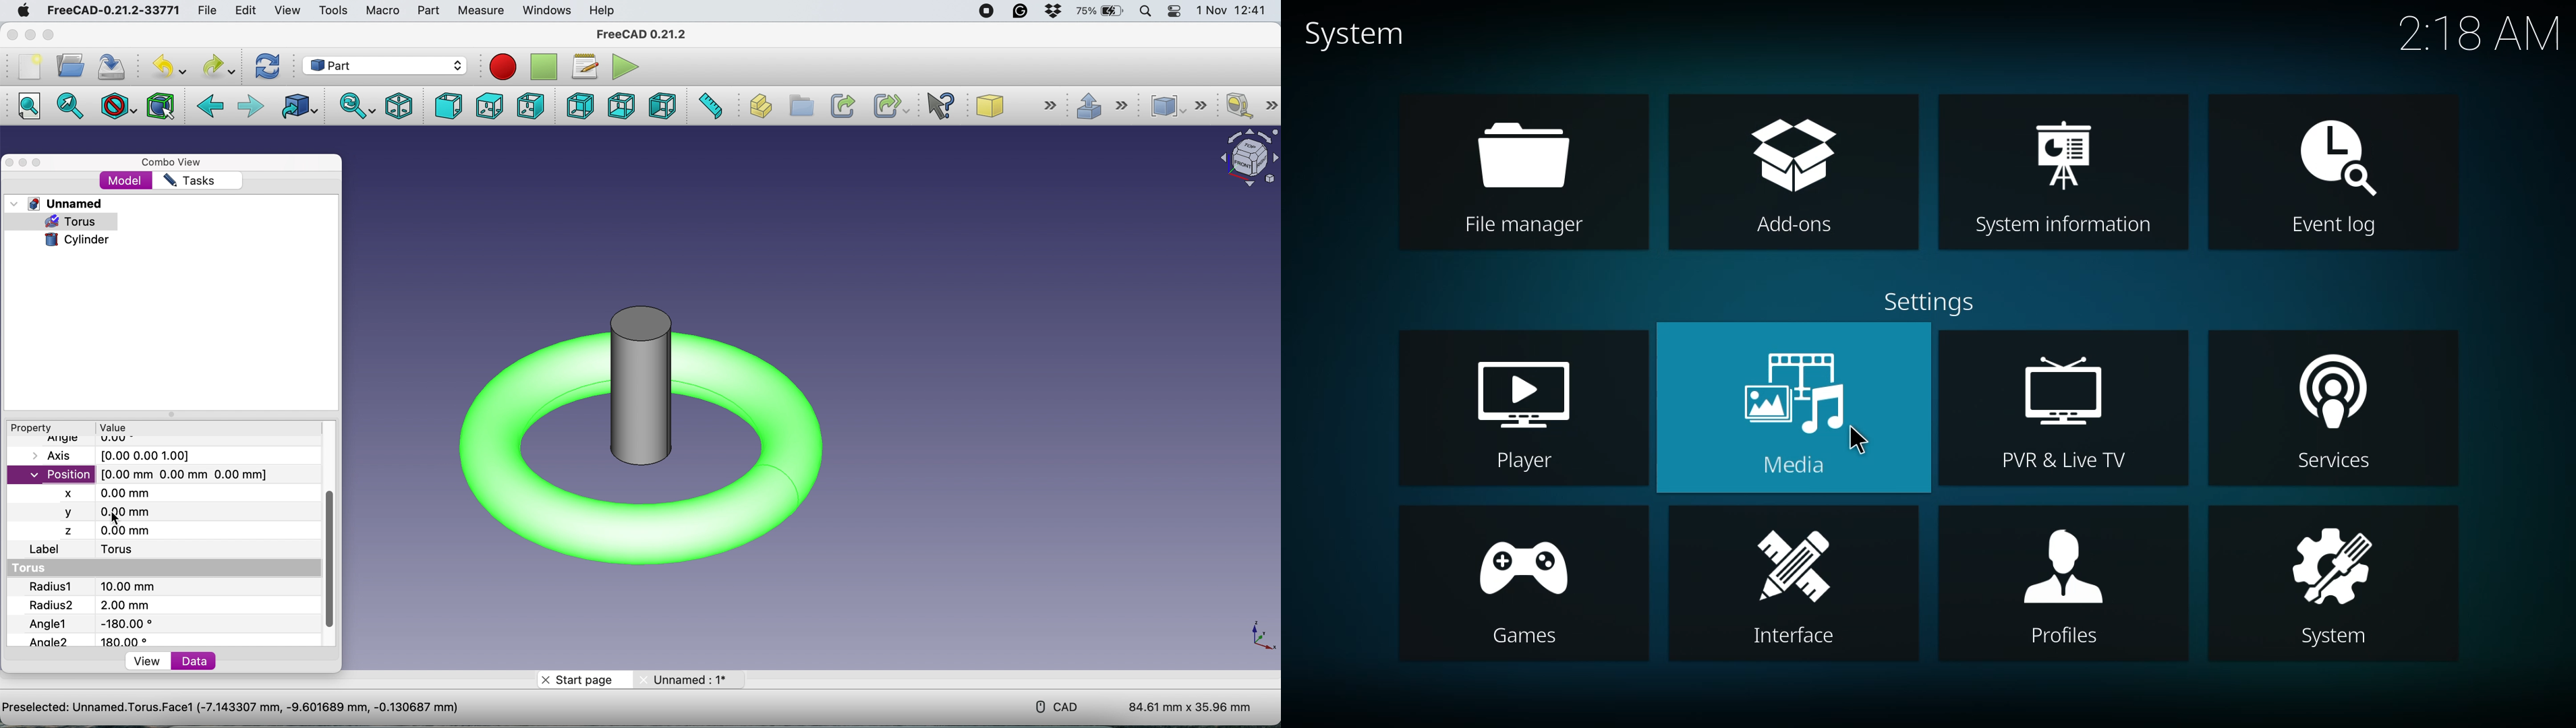 The height and width of the screenshot is (728, 2576). Describe the element at coordinates (99, 631) in the screenshot. I see `Angle1 and angle2's value` at that location.